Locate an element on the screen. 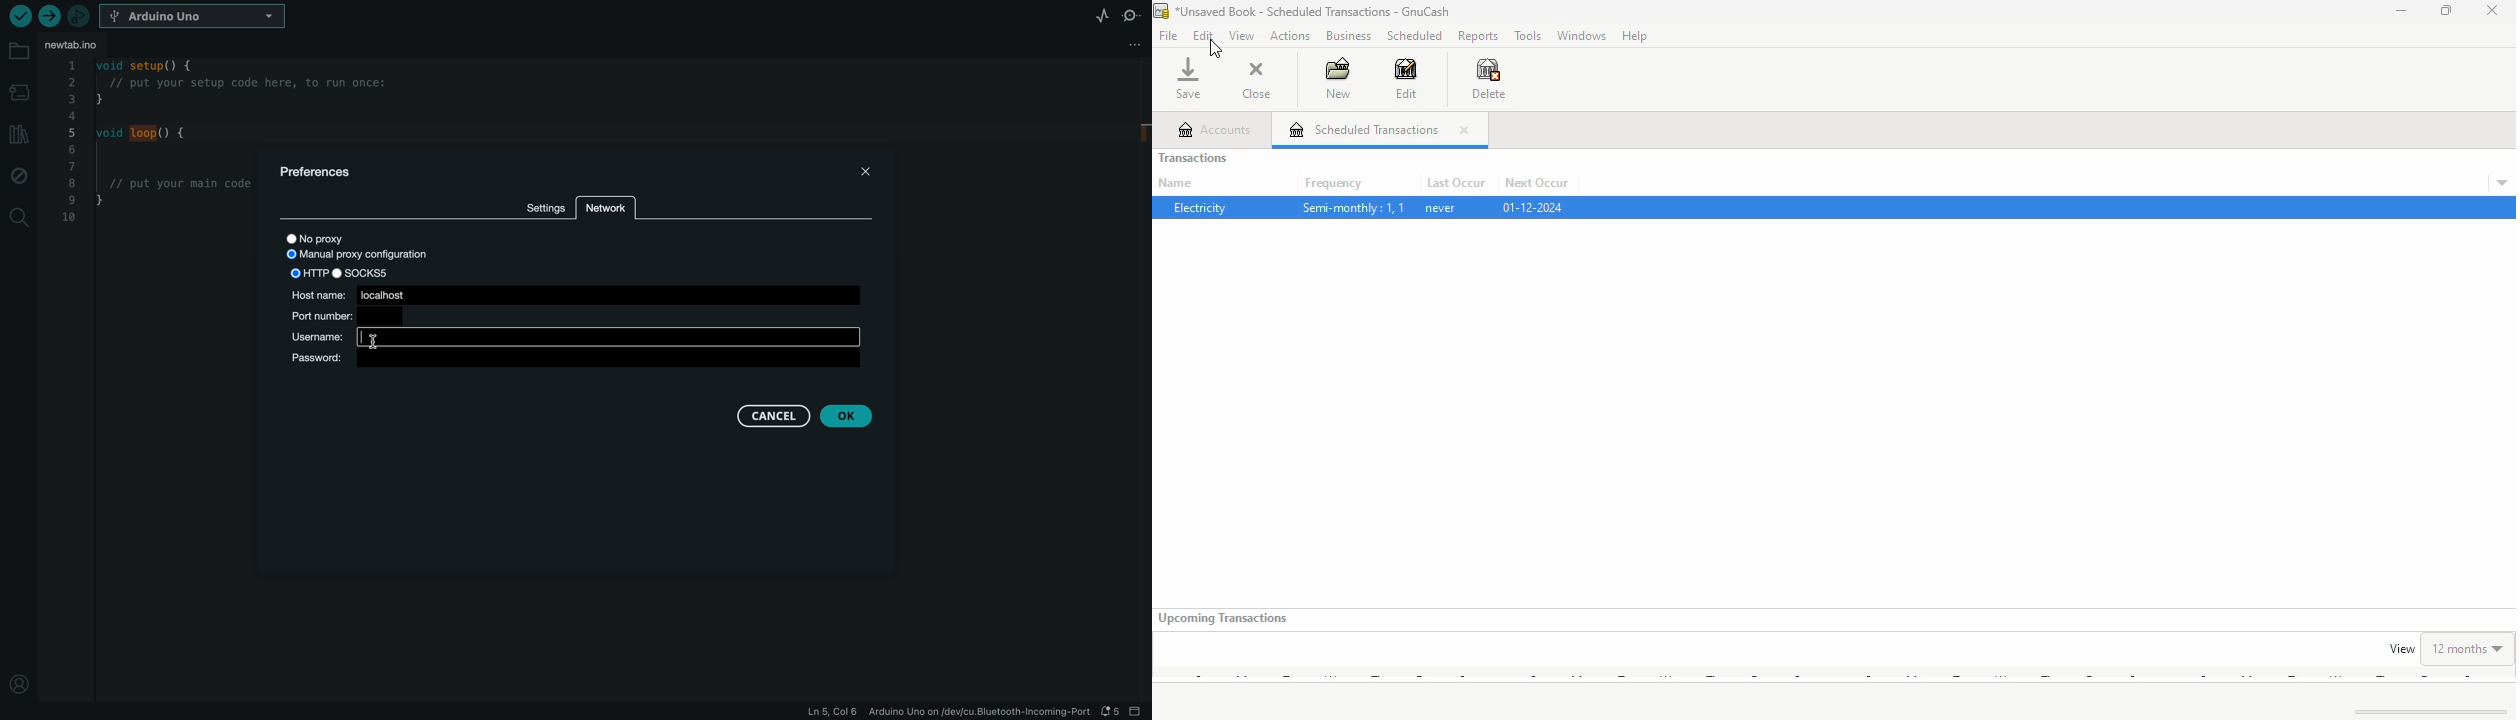  close is located at coordinates (2493, 10).